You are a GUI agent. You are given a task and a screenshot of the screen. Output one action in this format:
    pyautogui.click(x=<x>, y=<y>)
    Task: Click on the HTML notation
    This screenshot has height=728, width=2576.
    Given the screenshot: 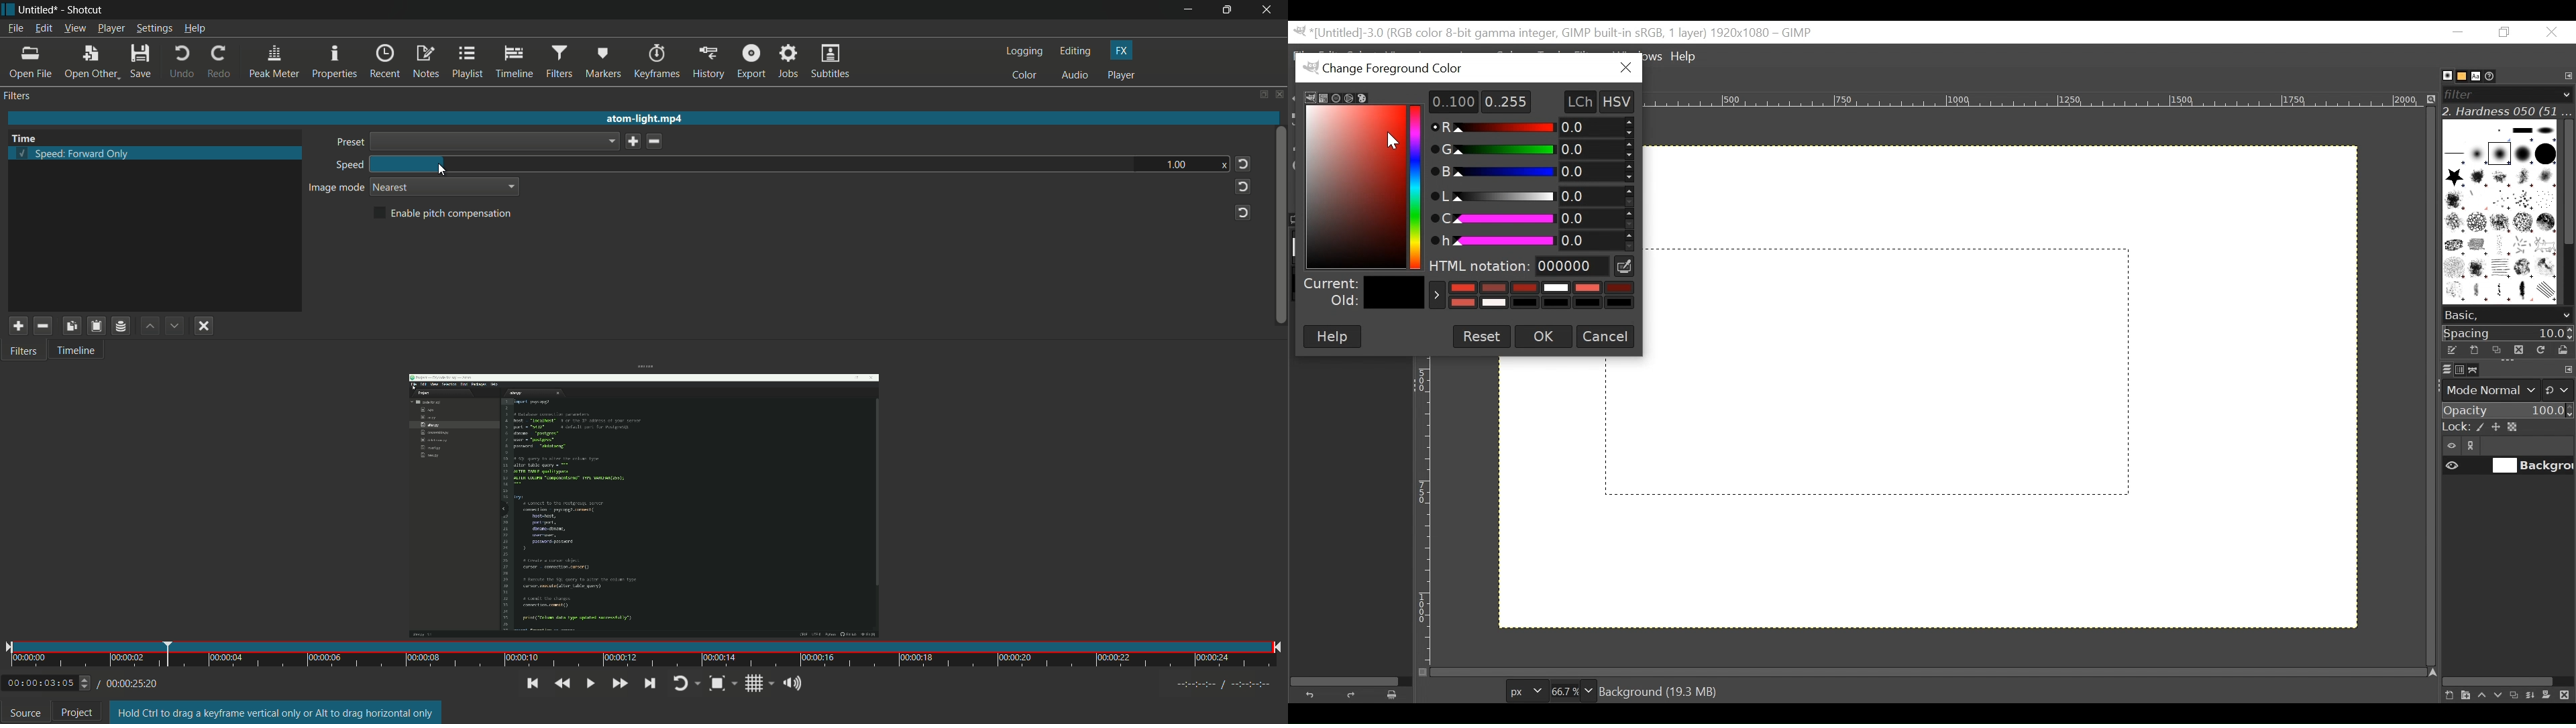 What is the action you would take?
    pyautogui.click(x=1519, y=266)
    